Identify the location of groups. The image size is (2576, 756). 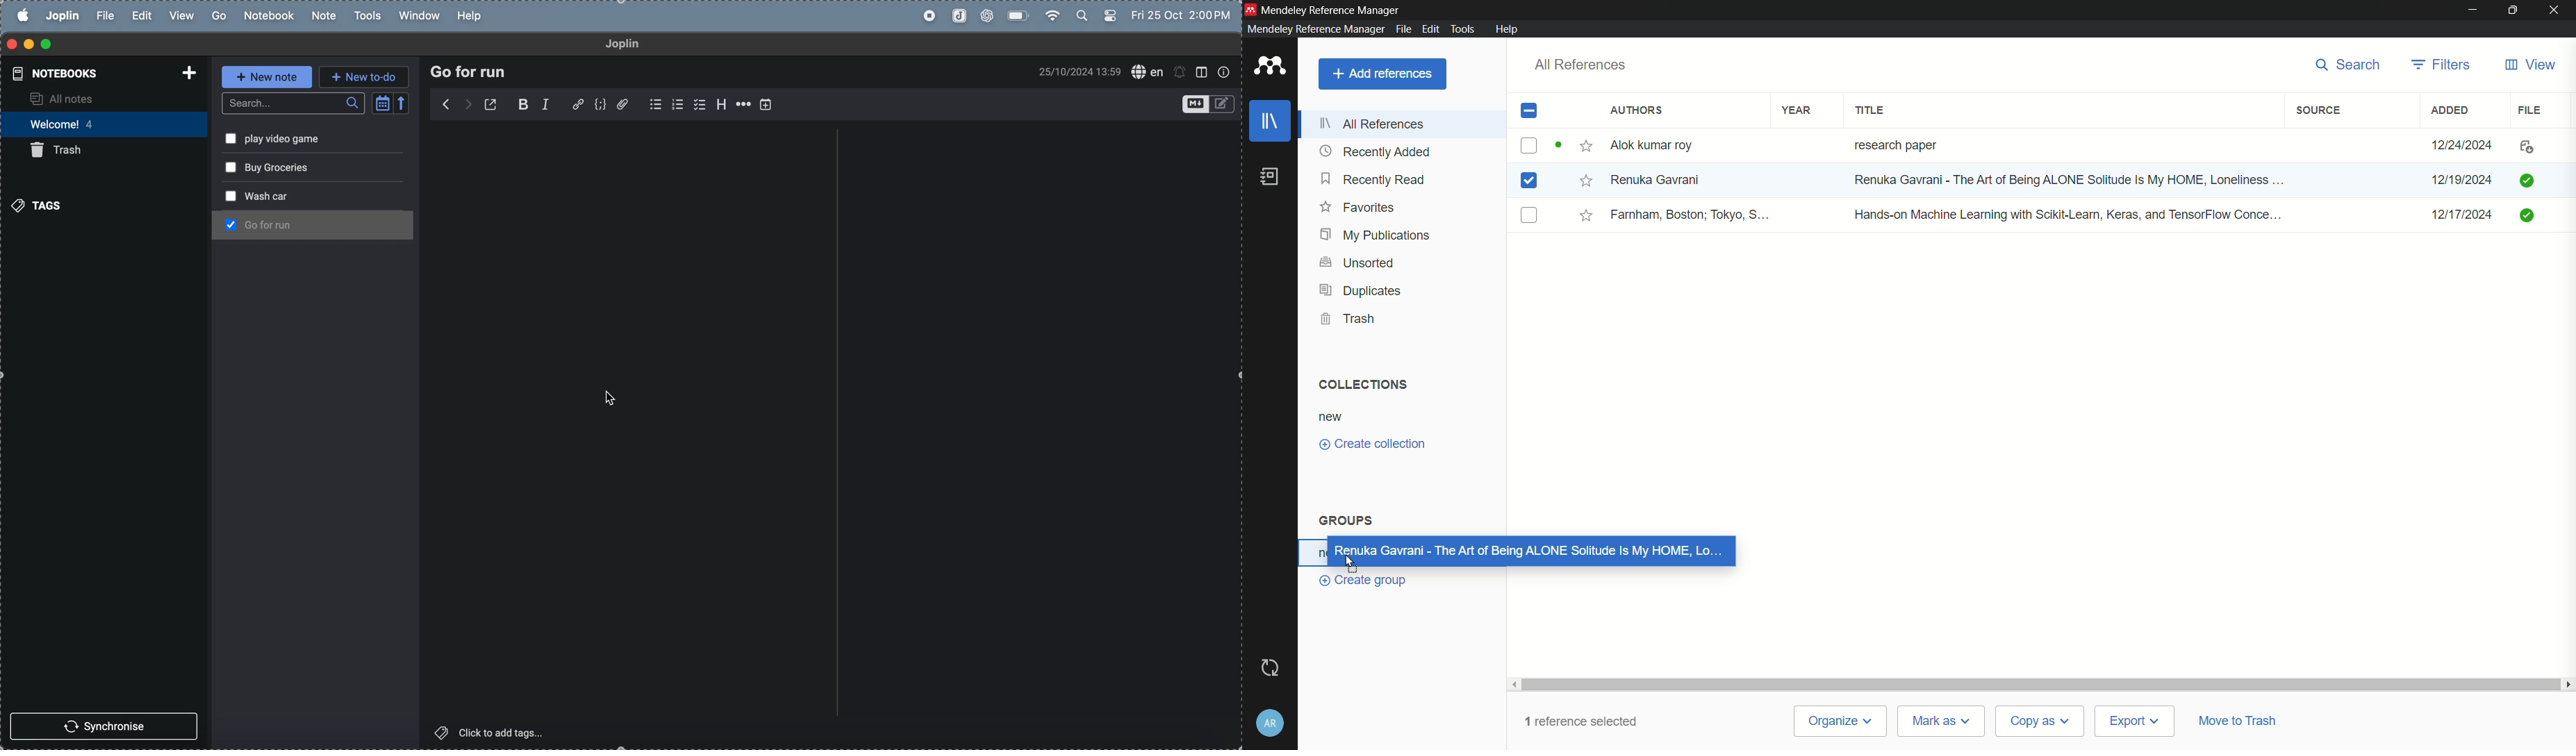
(1347, 521).